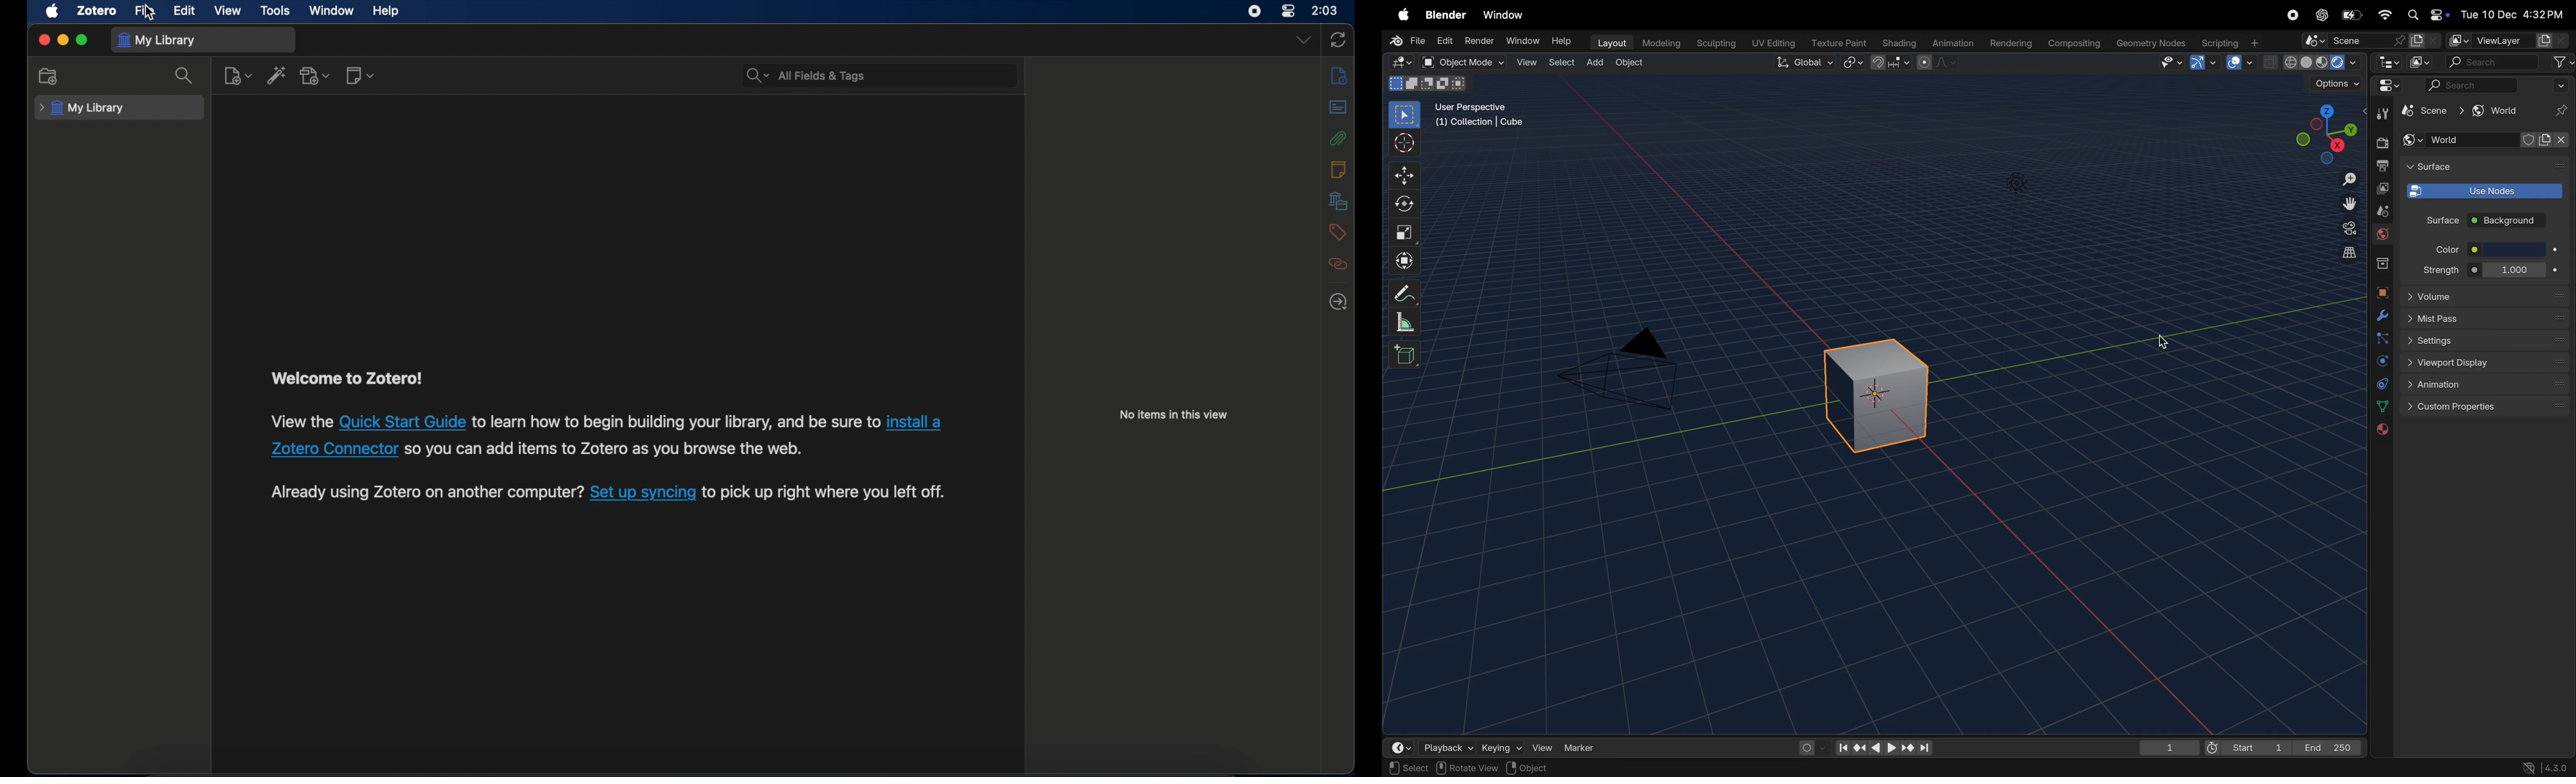 The height and width of the screenshot is (784, 2576). What do you see at coordinates (2483, 191) in the screenshot?
I see `use node` at bounding box center [2483, 191].